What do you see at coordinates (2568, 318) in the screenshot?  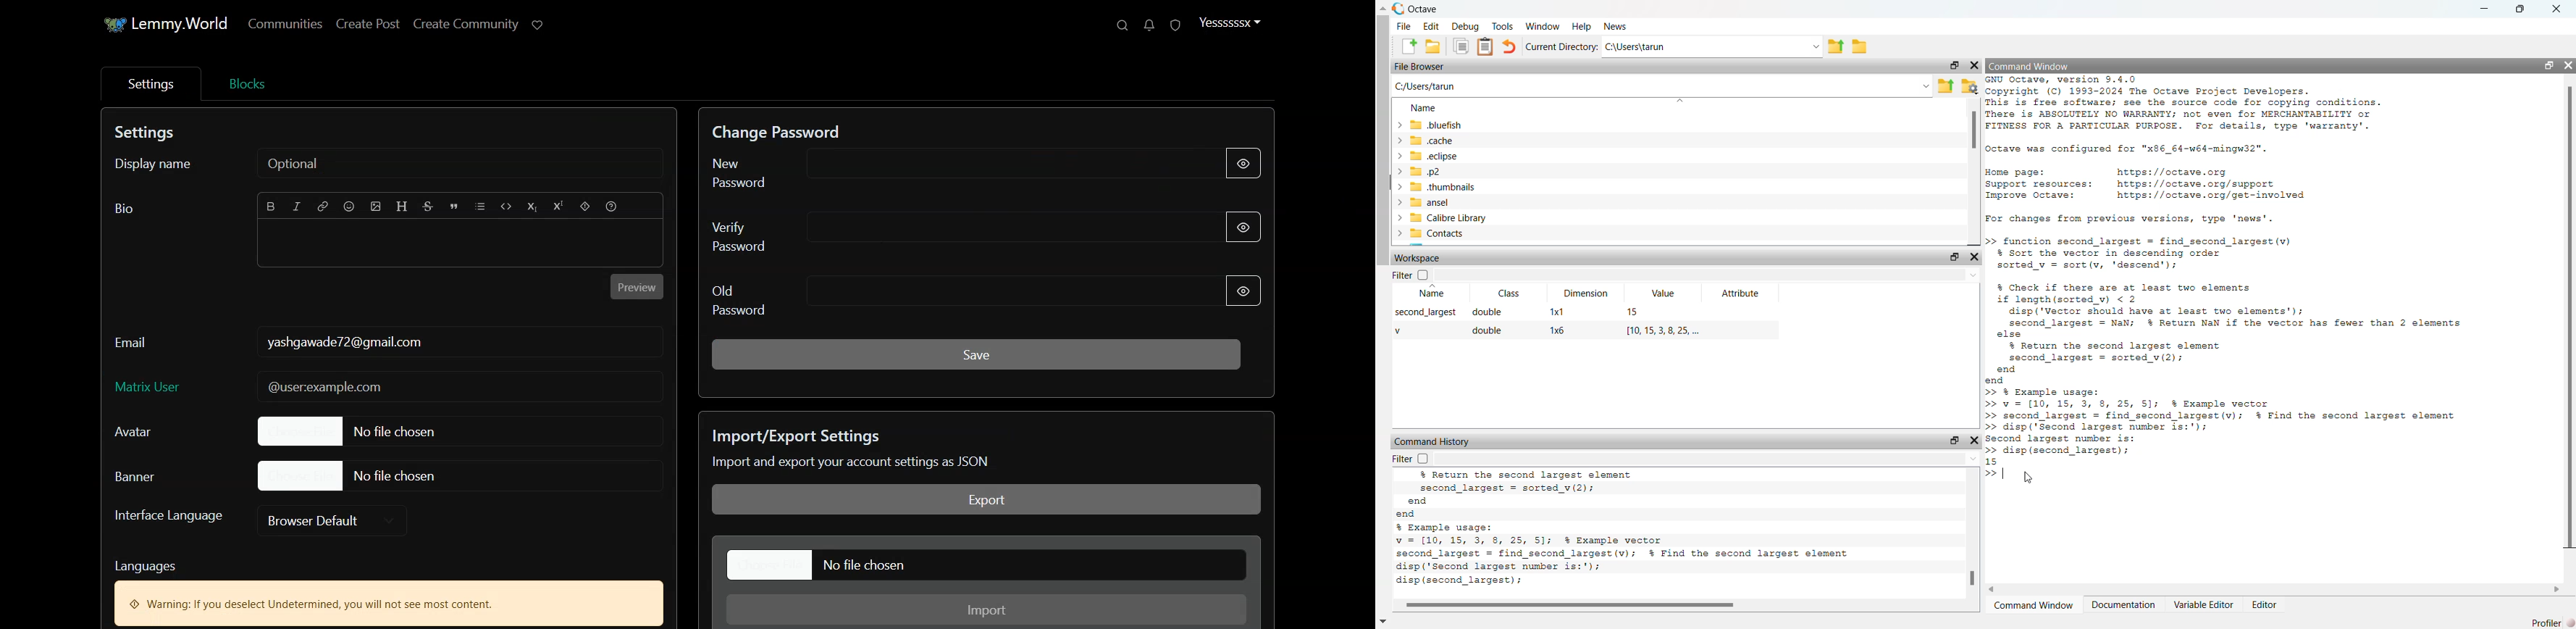 I see `scrollbar` at bounding box center [2568, 318].